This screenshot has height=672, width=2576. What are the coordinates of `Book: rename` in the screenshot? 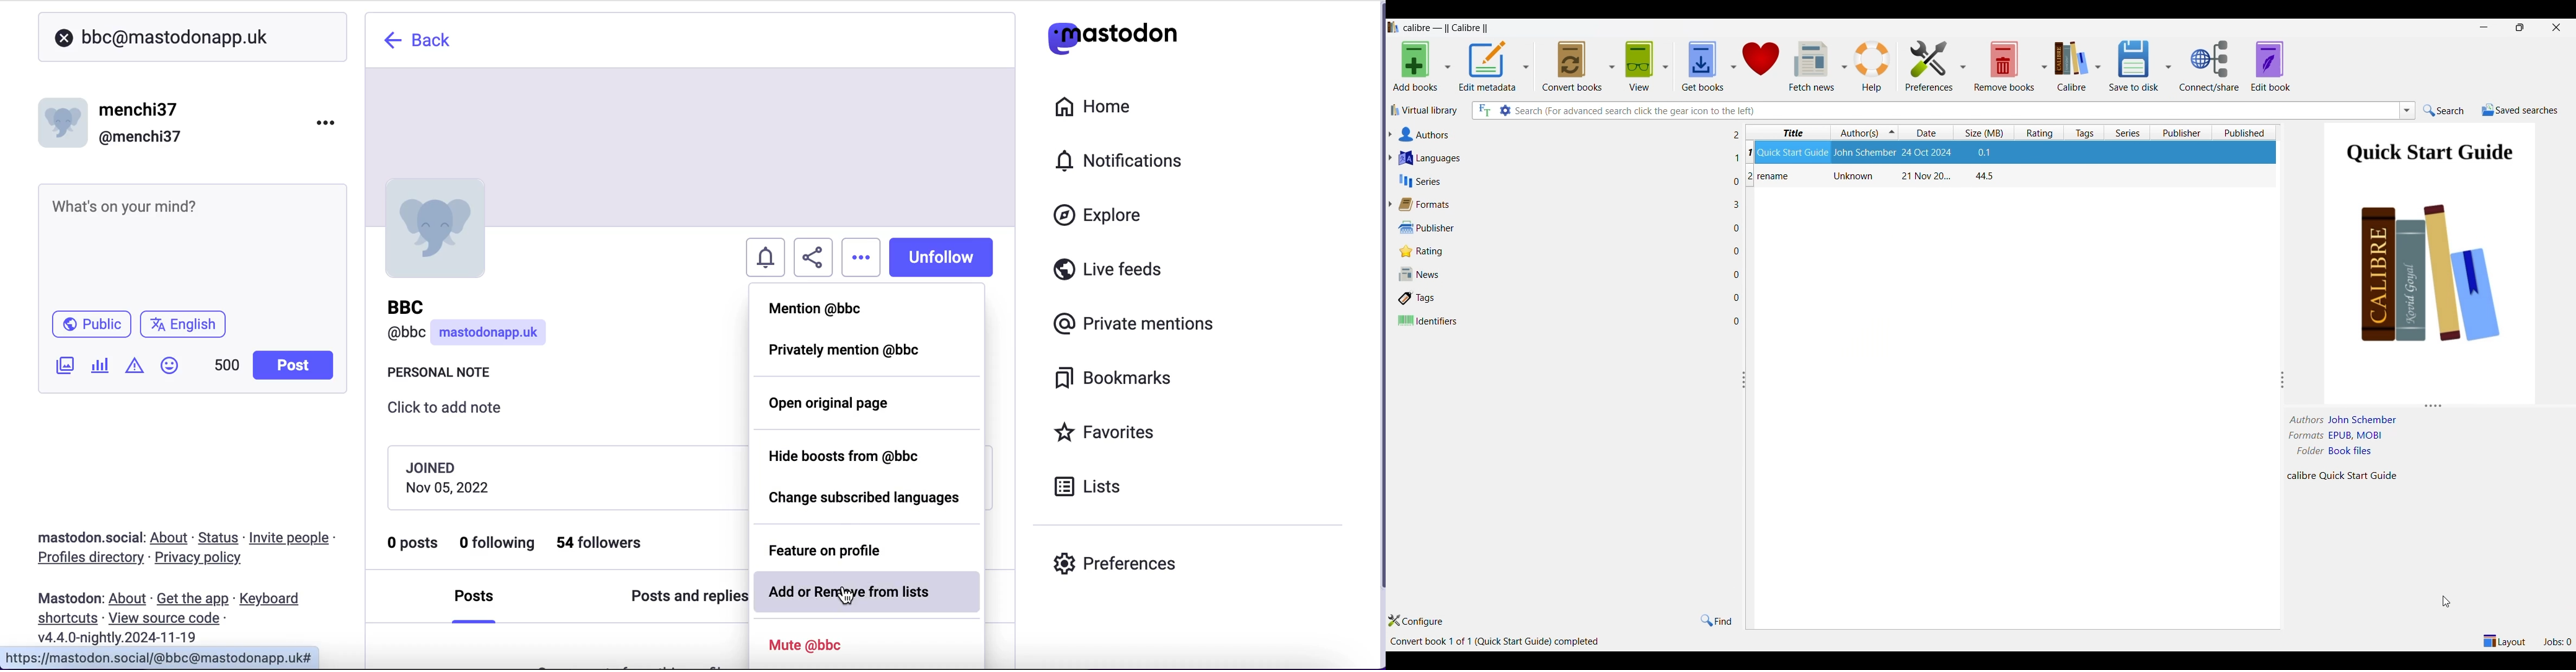 It's located at (1874, 177).